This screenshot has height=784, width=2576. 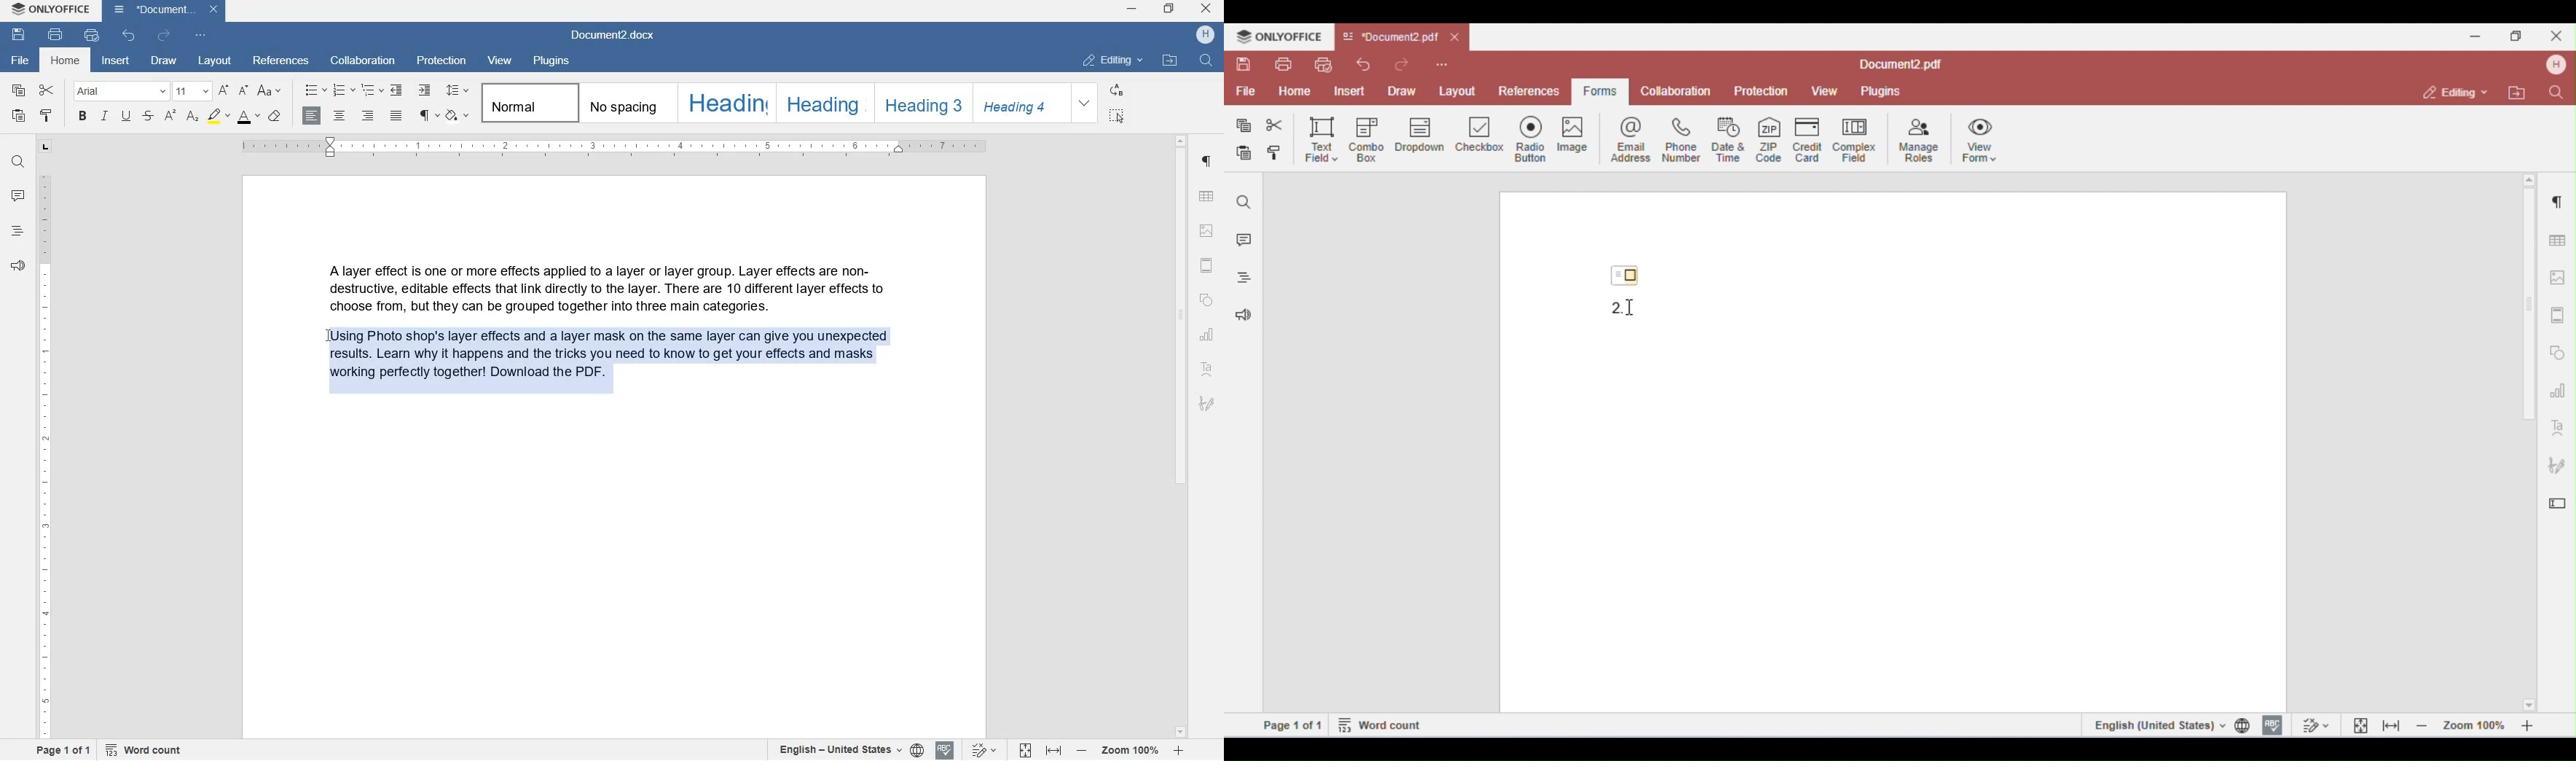 I want to click on SCROLLBAR, so click(x=1181, y=437).